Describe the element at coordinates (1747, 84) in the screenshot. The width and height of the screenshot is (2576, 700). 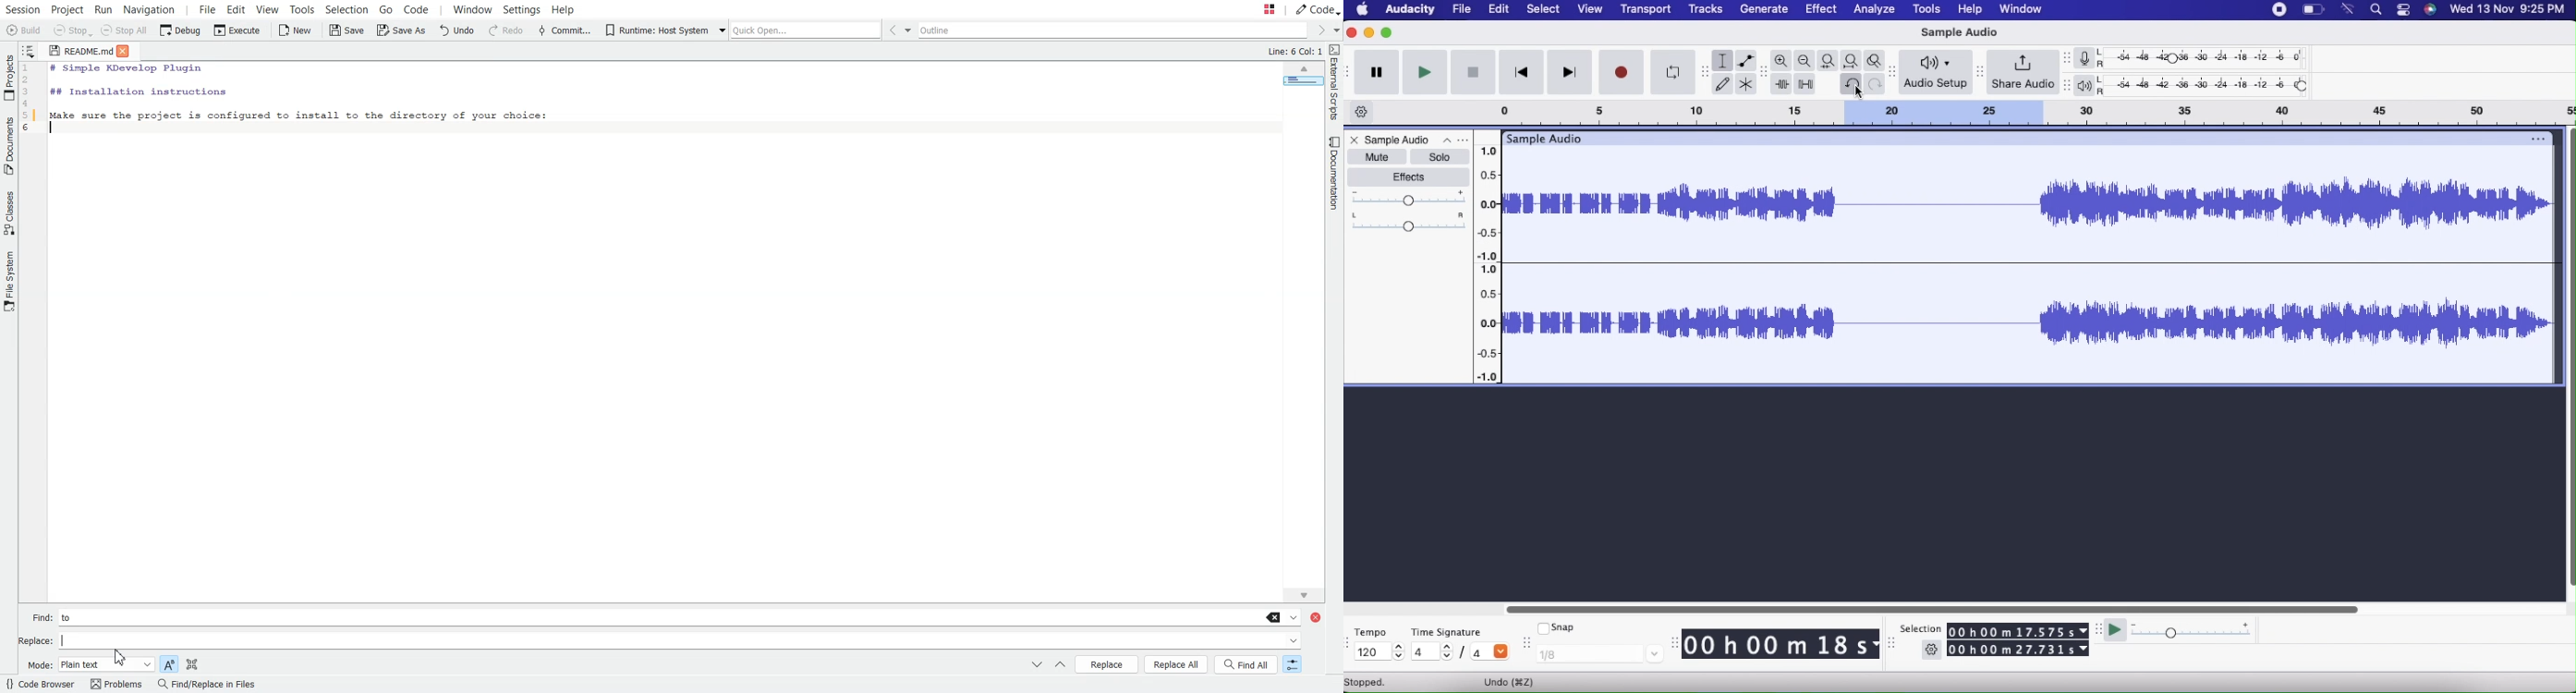
I see `Multi-tool` at that location.